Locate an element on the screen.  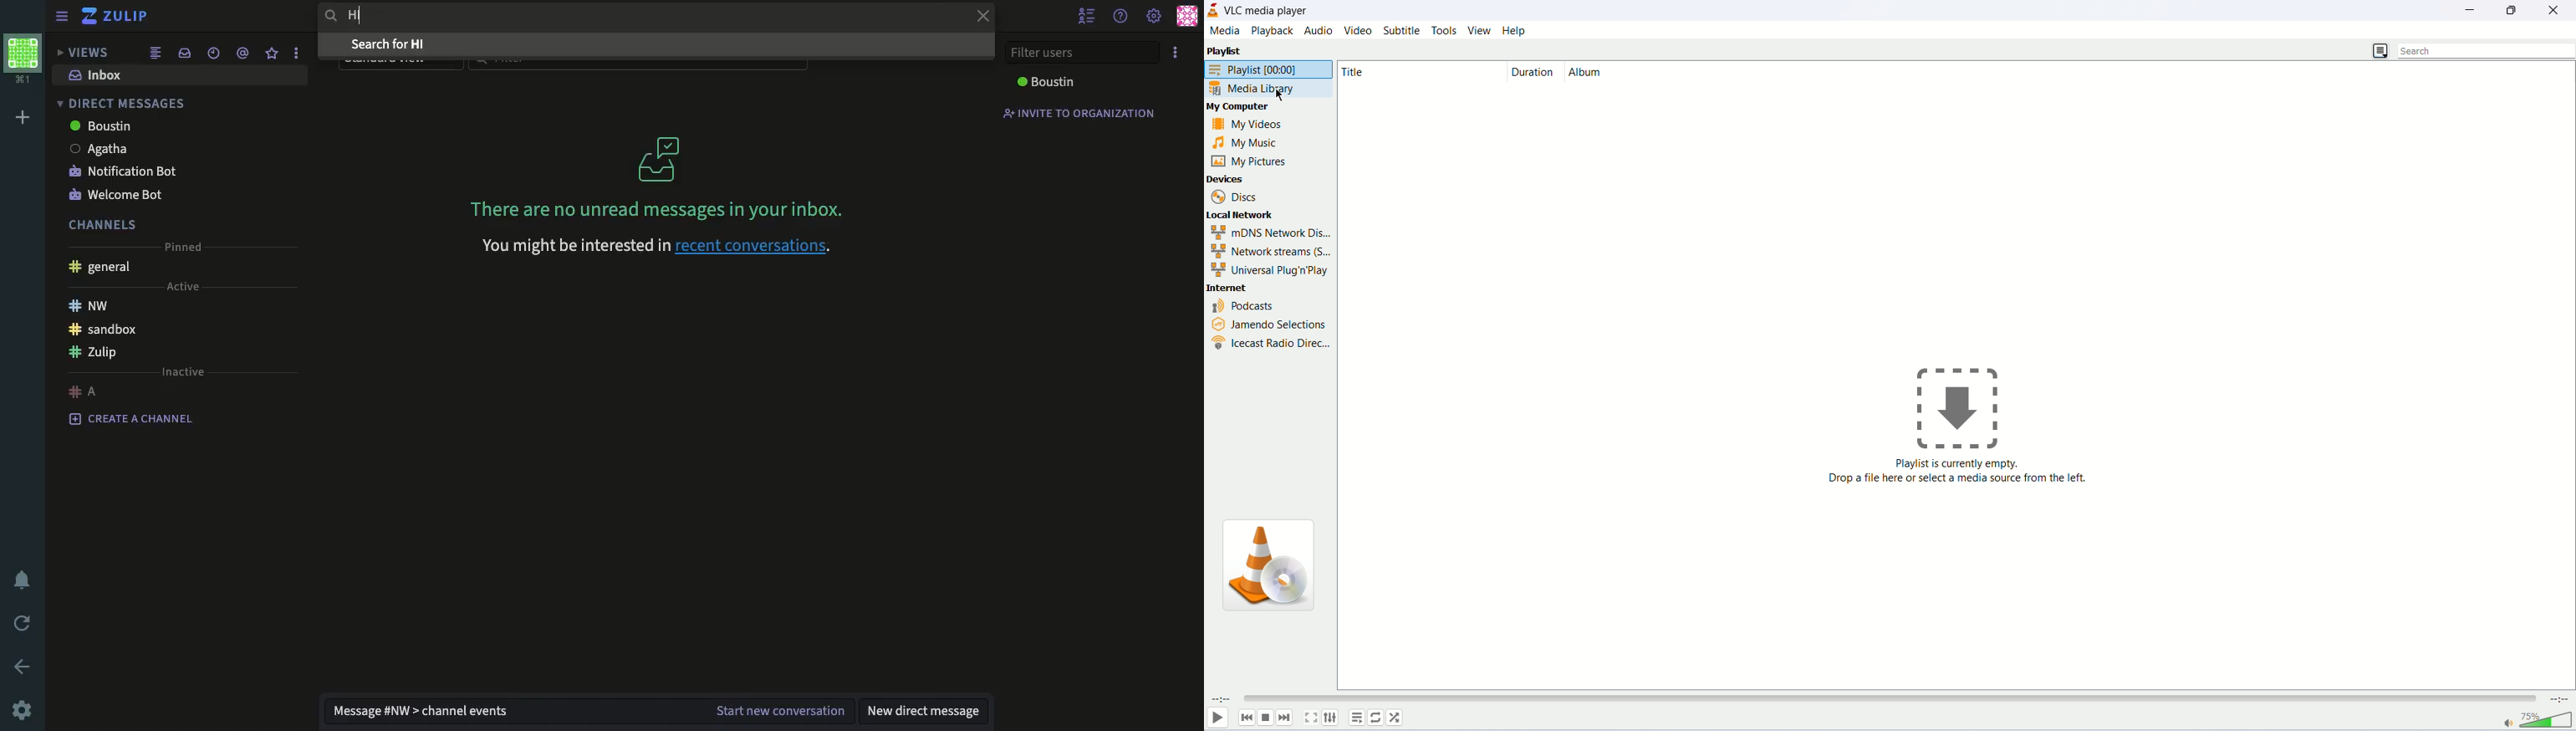
back is located at coordinates (24, 667).